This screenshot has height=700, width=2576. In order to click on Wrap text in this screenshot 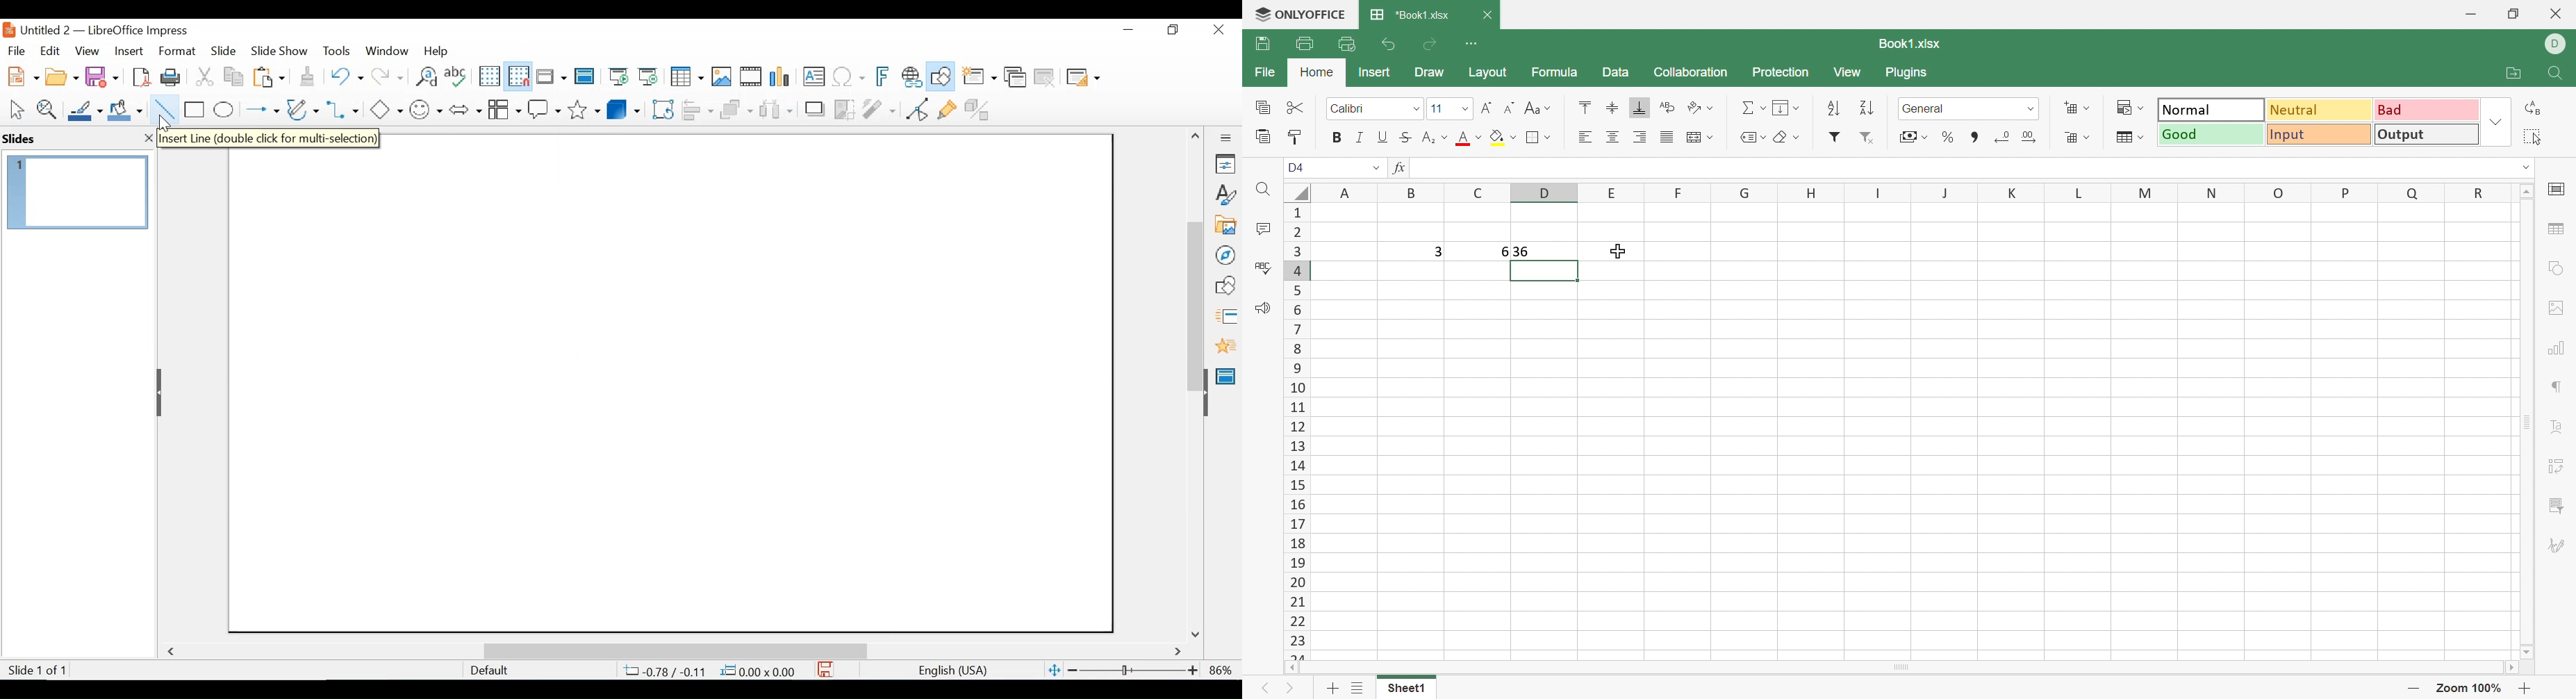, I will do `click(1664, 108)`.